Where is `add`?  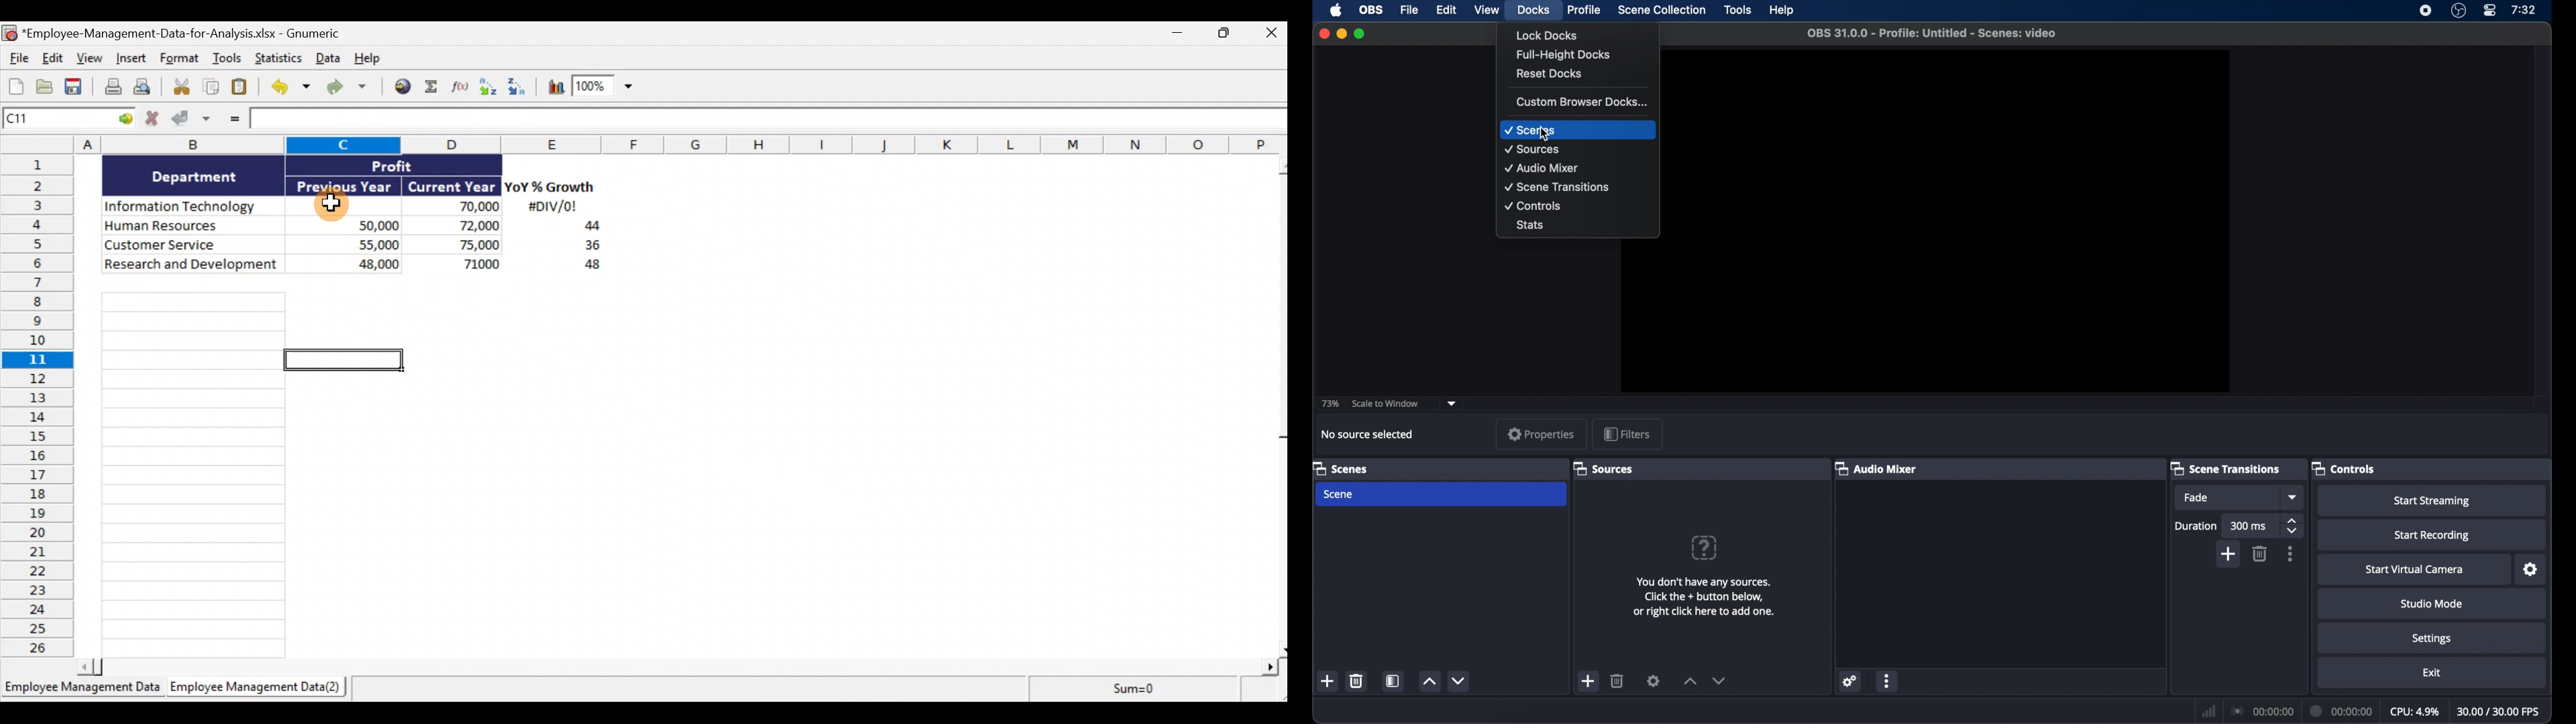
add is located at coordinates (1589, 681).